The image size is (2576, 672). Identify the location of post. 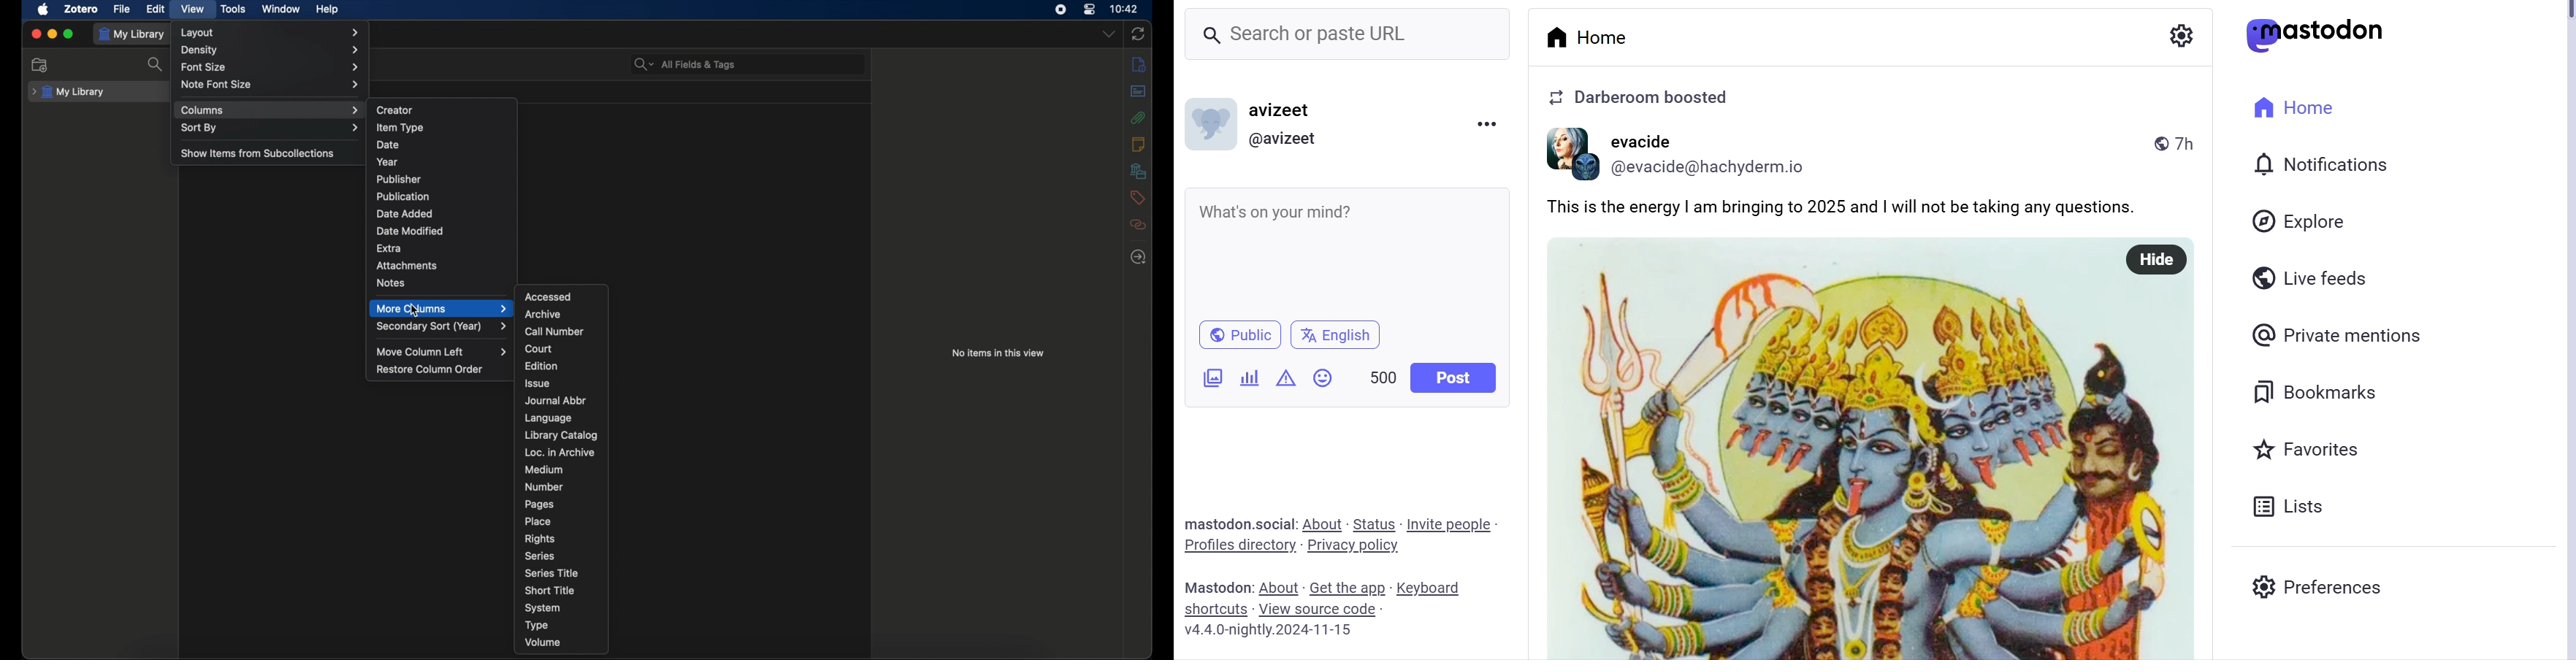
(1873, 206).